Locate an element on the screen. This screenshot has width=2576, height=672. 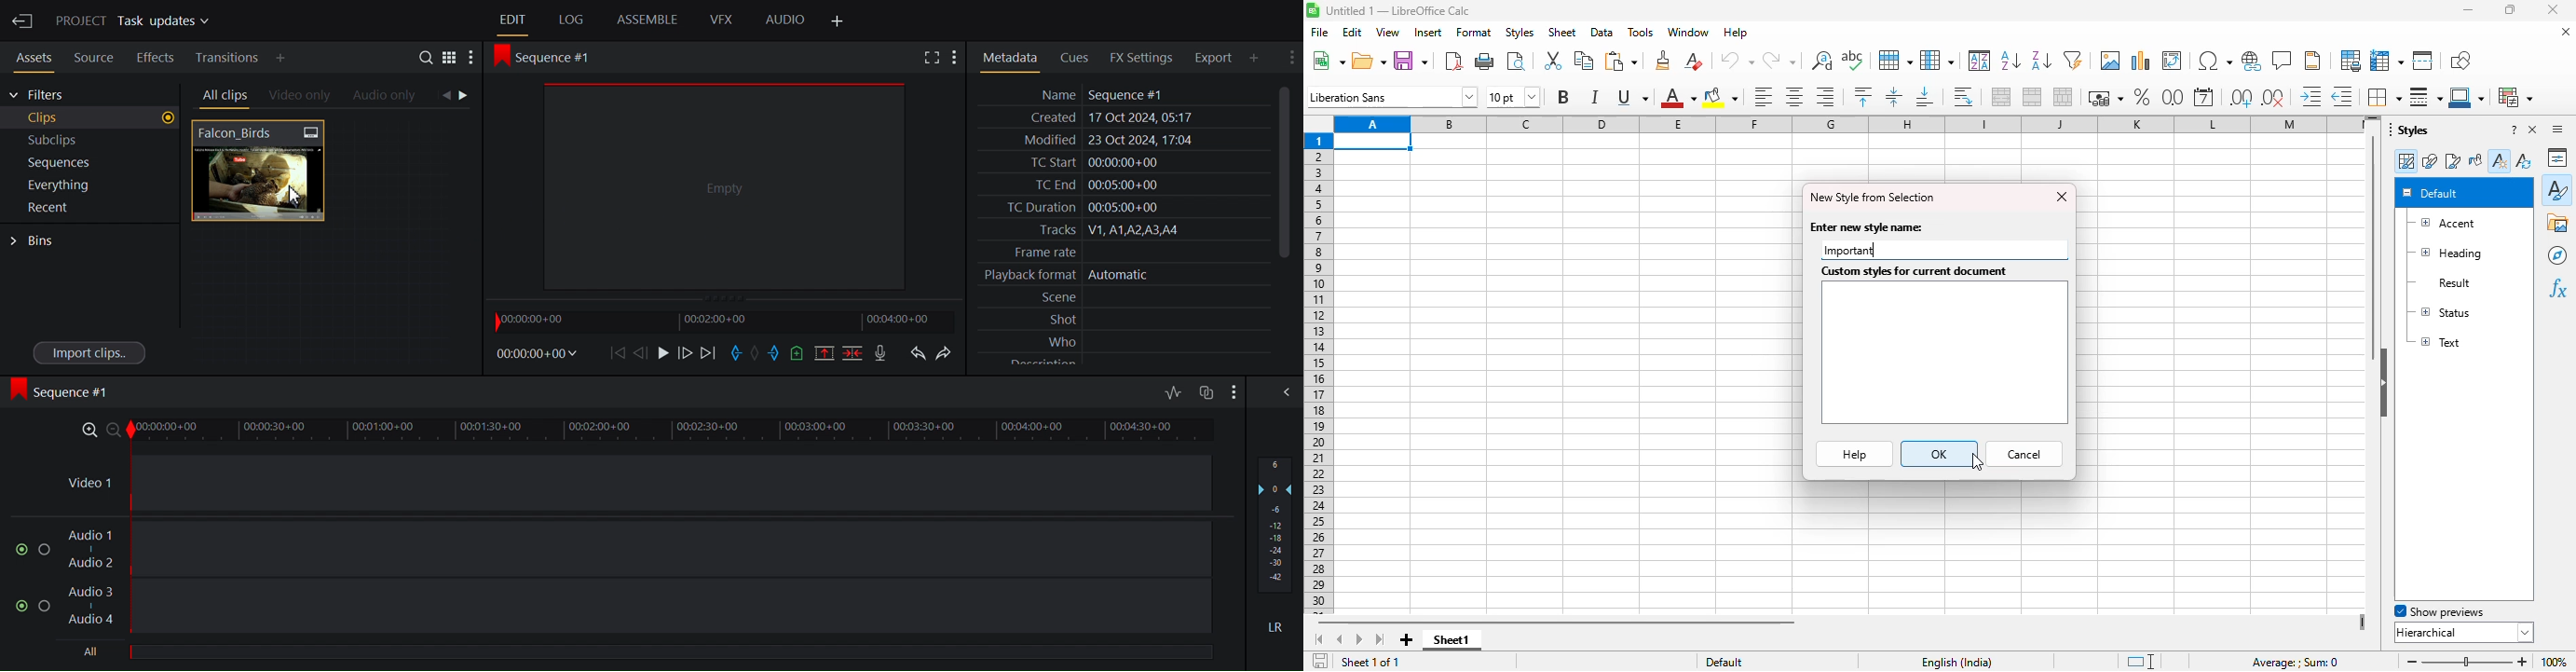
bold is located at coordinates (1561, 97).